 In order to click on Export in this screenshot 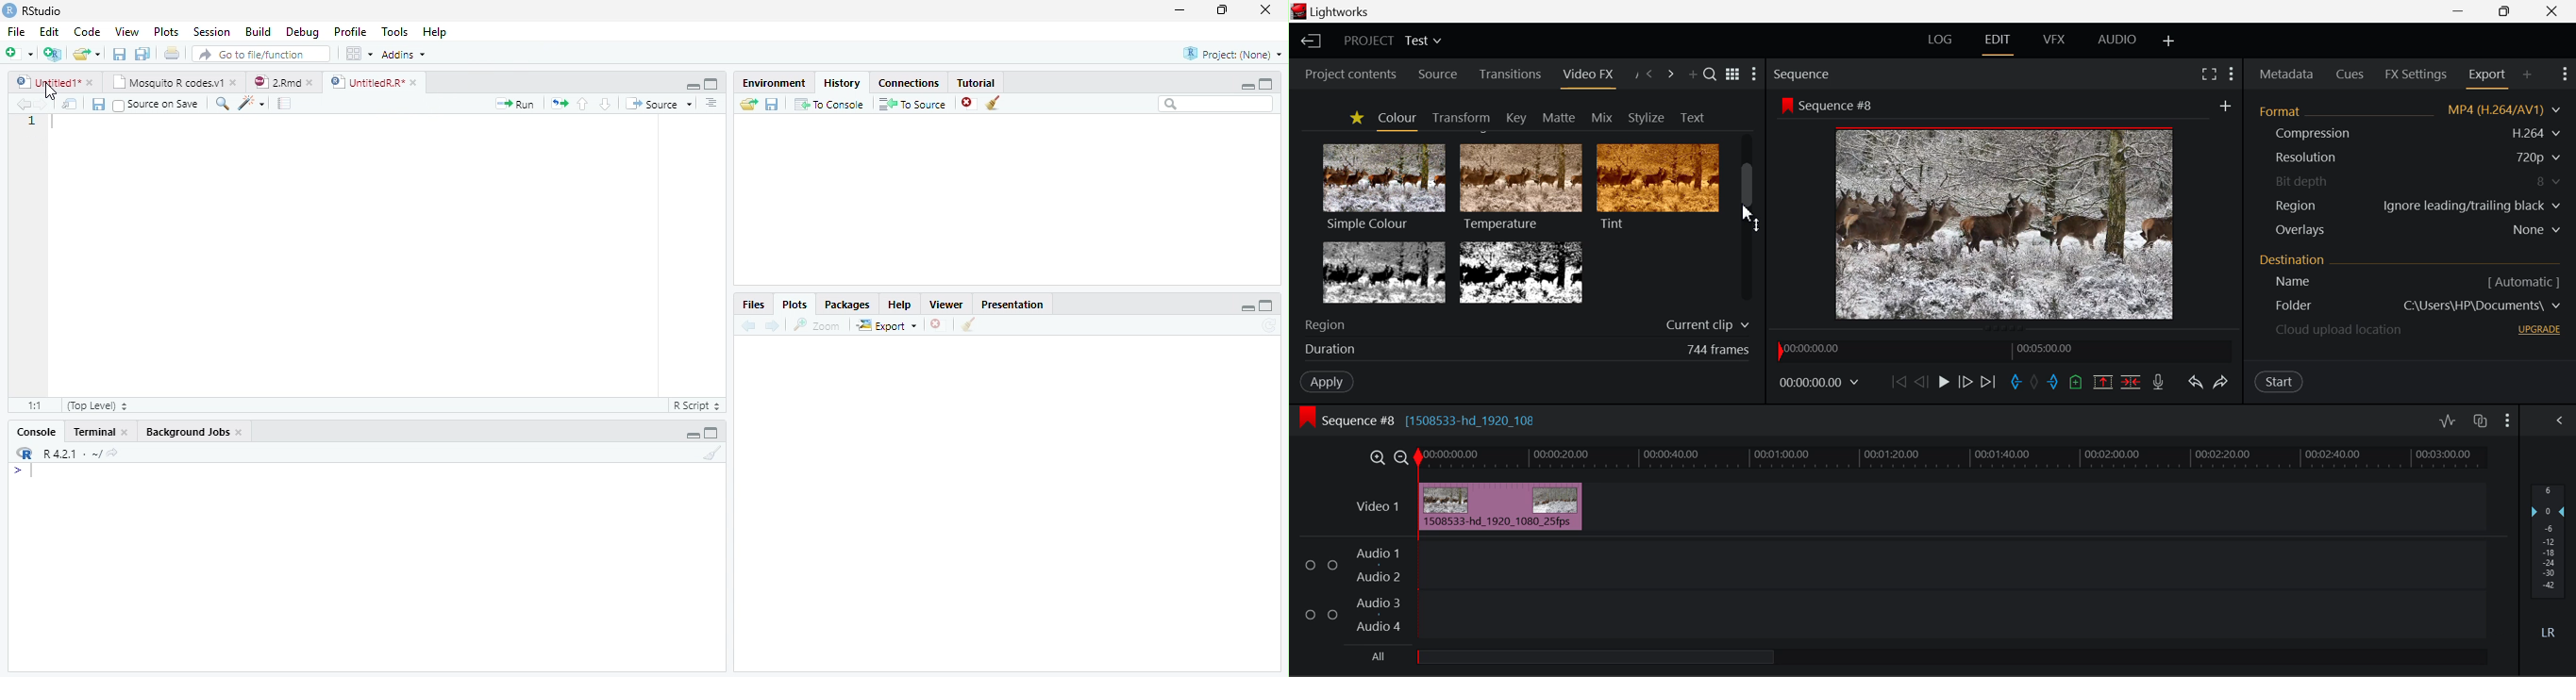, I will do `click(887, 325)`.